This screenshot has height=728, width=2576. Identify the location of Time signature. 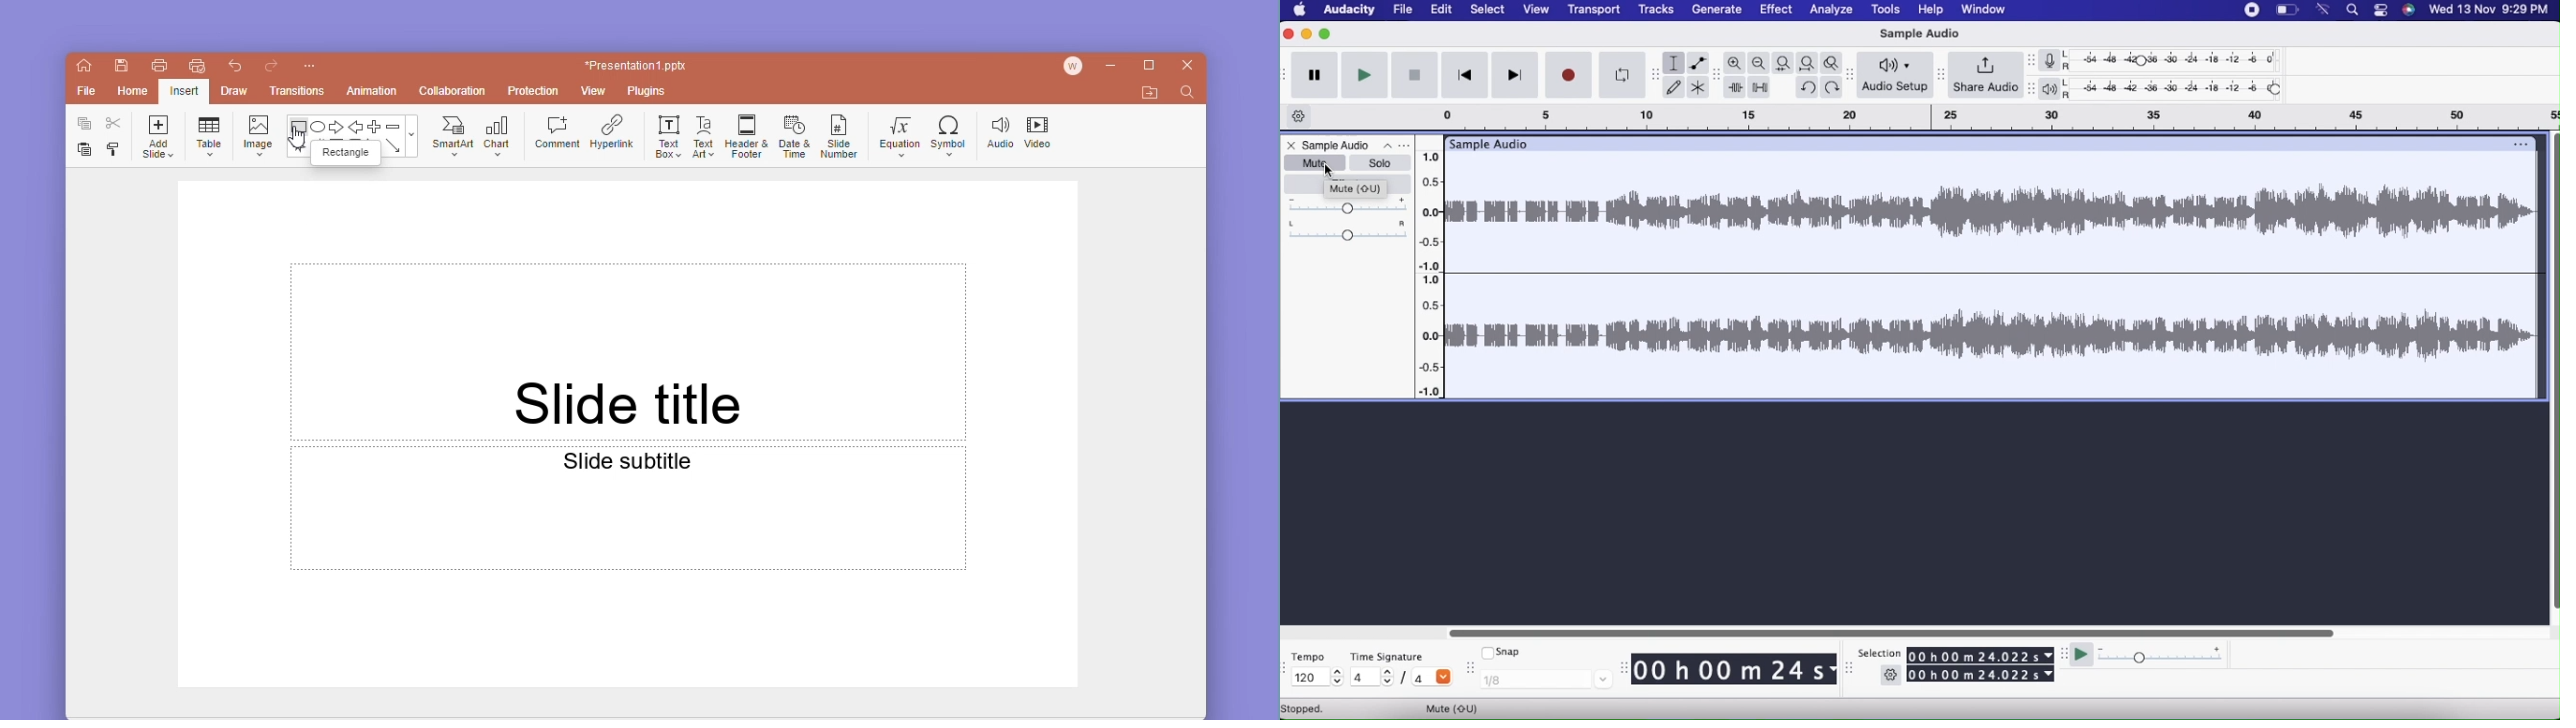
(1388, 657).